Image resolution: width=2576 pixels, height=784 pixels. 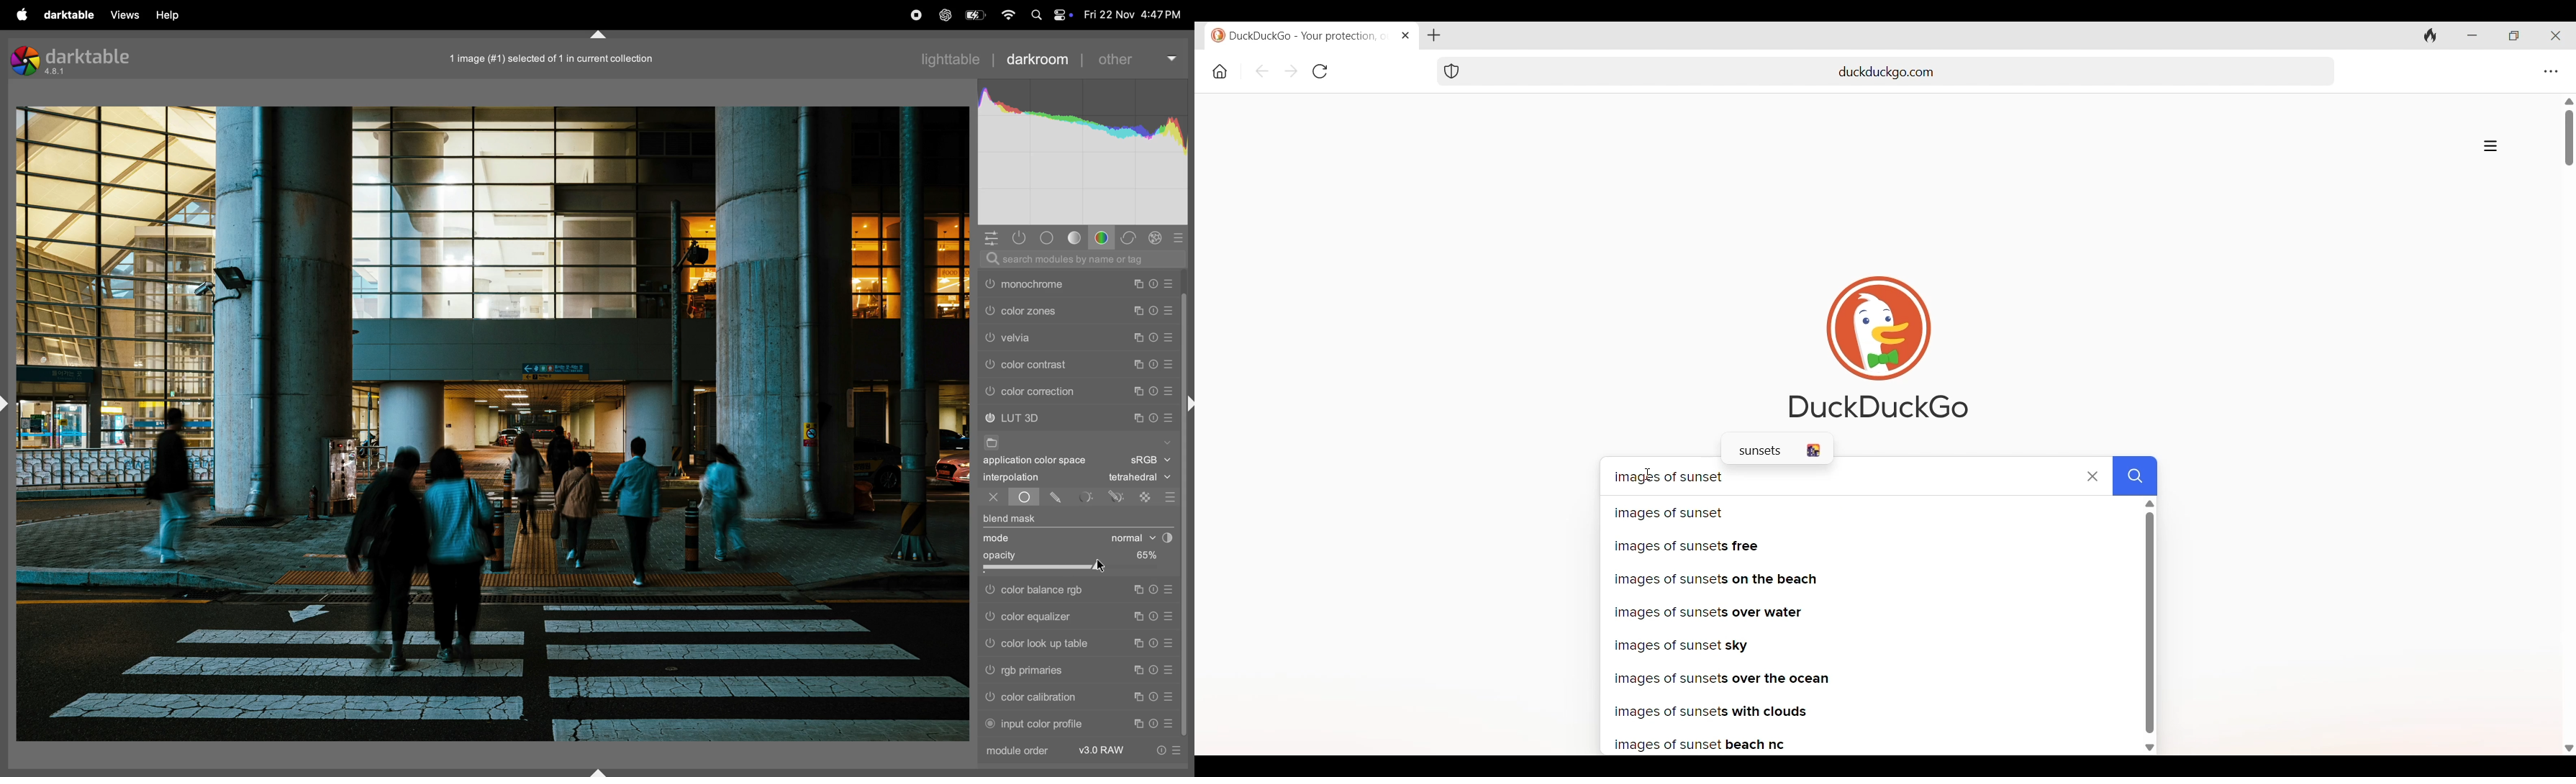 What do you see at coordinates (1049, 670) in the screenshot?
I see `rgb primaries` at bounding box center [1049, 670].